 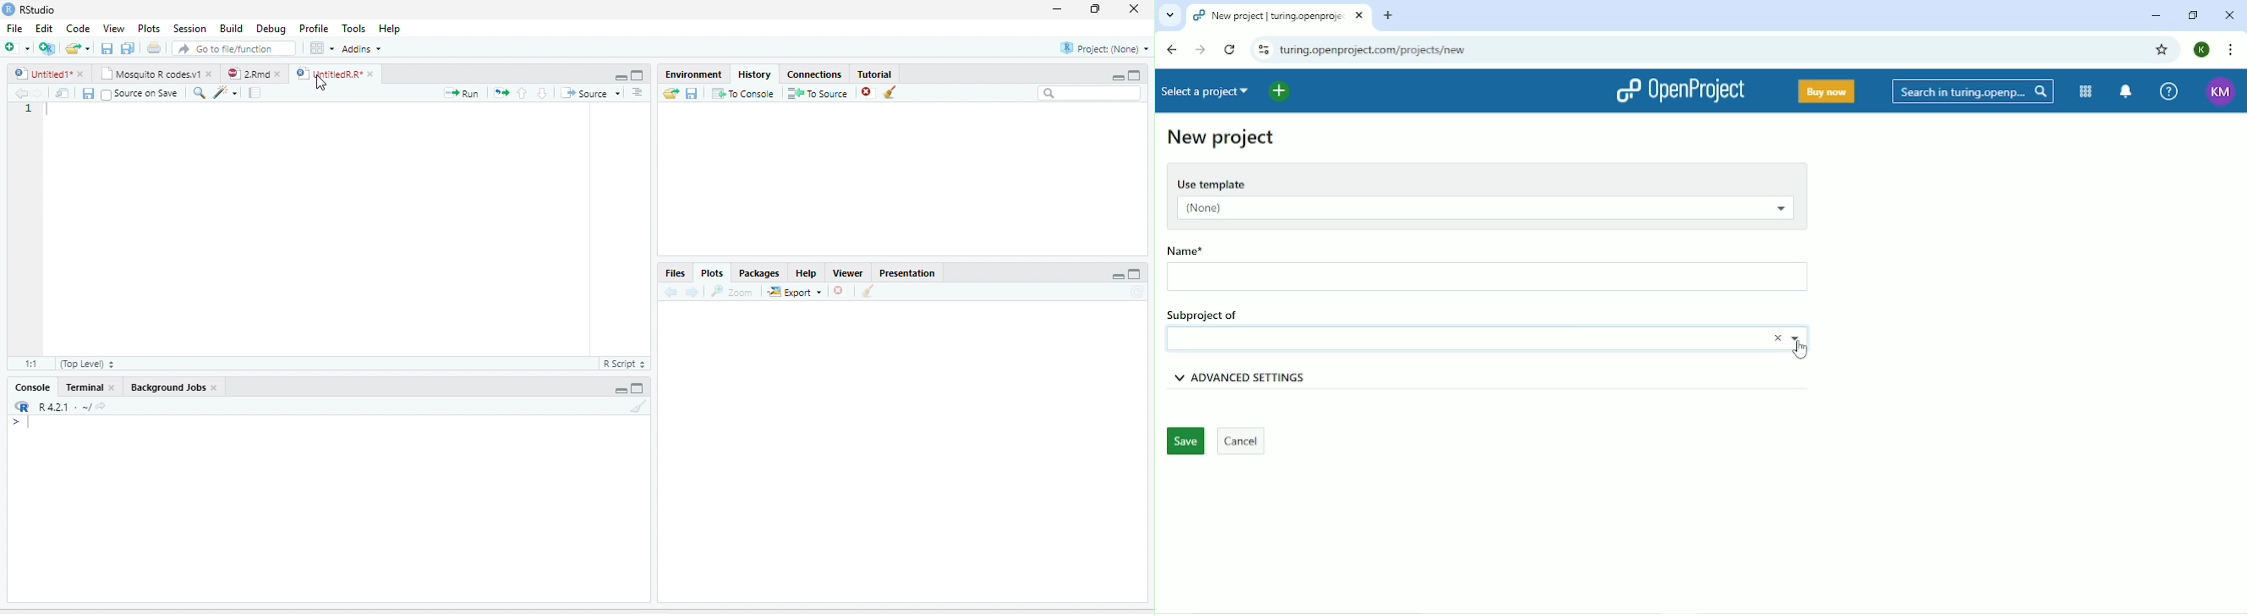 I want to click on Find/Replace, so click(x=200, y=93).